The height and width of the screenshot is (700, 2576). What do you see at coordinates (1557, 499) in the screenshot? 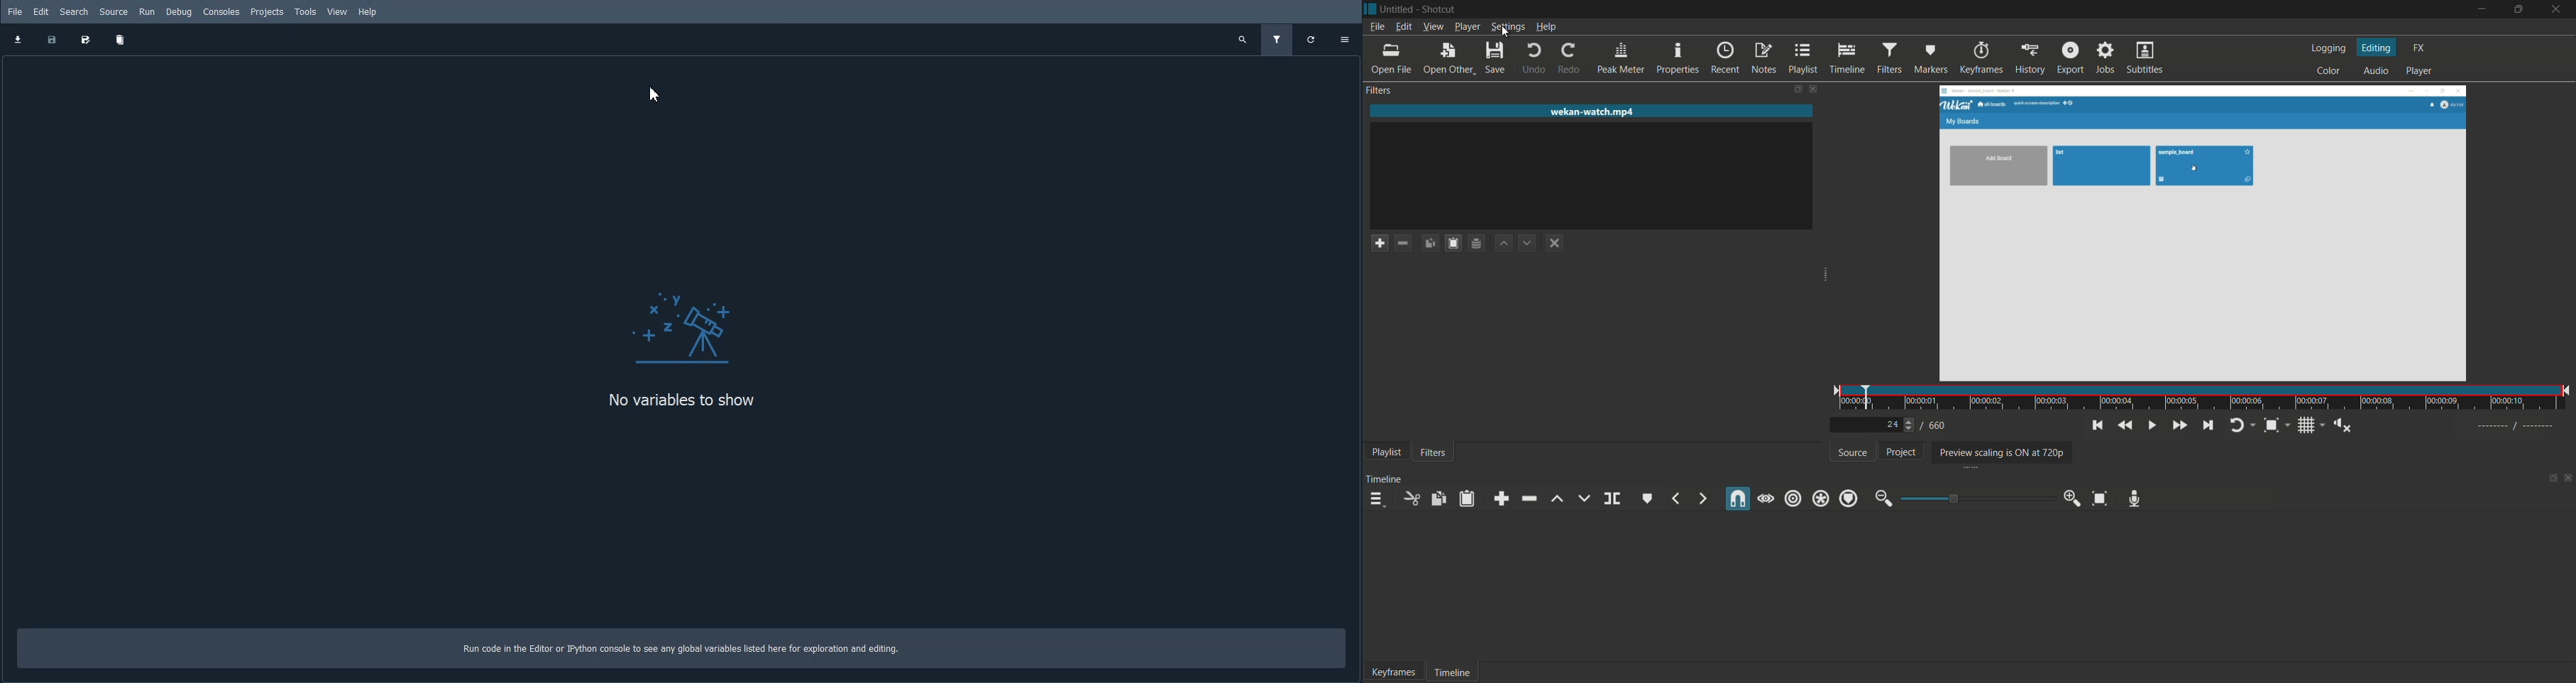
I see `lift` at bounding box center [1557, 499].